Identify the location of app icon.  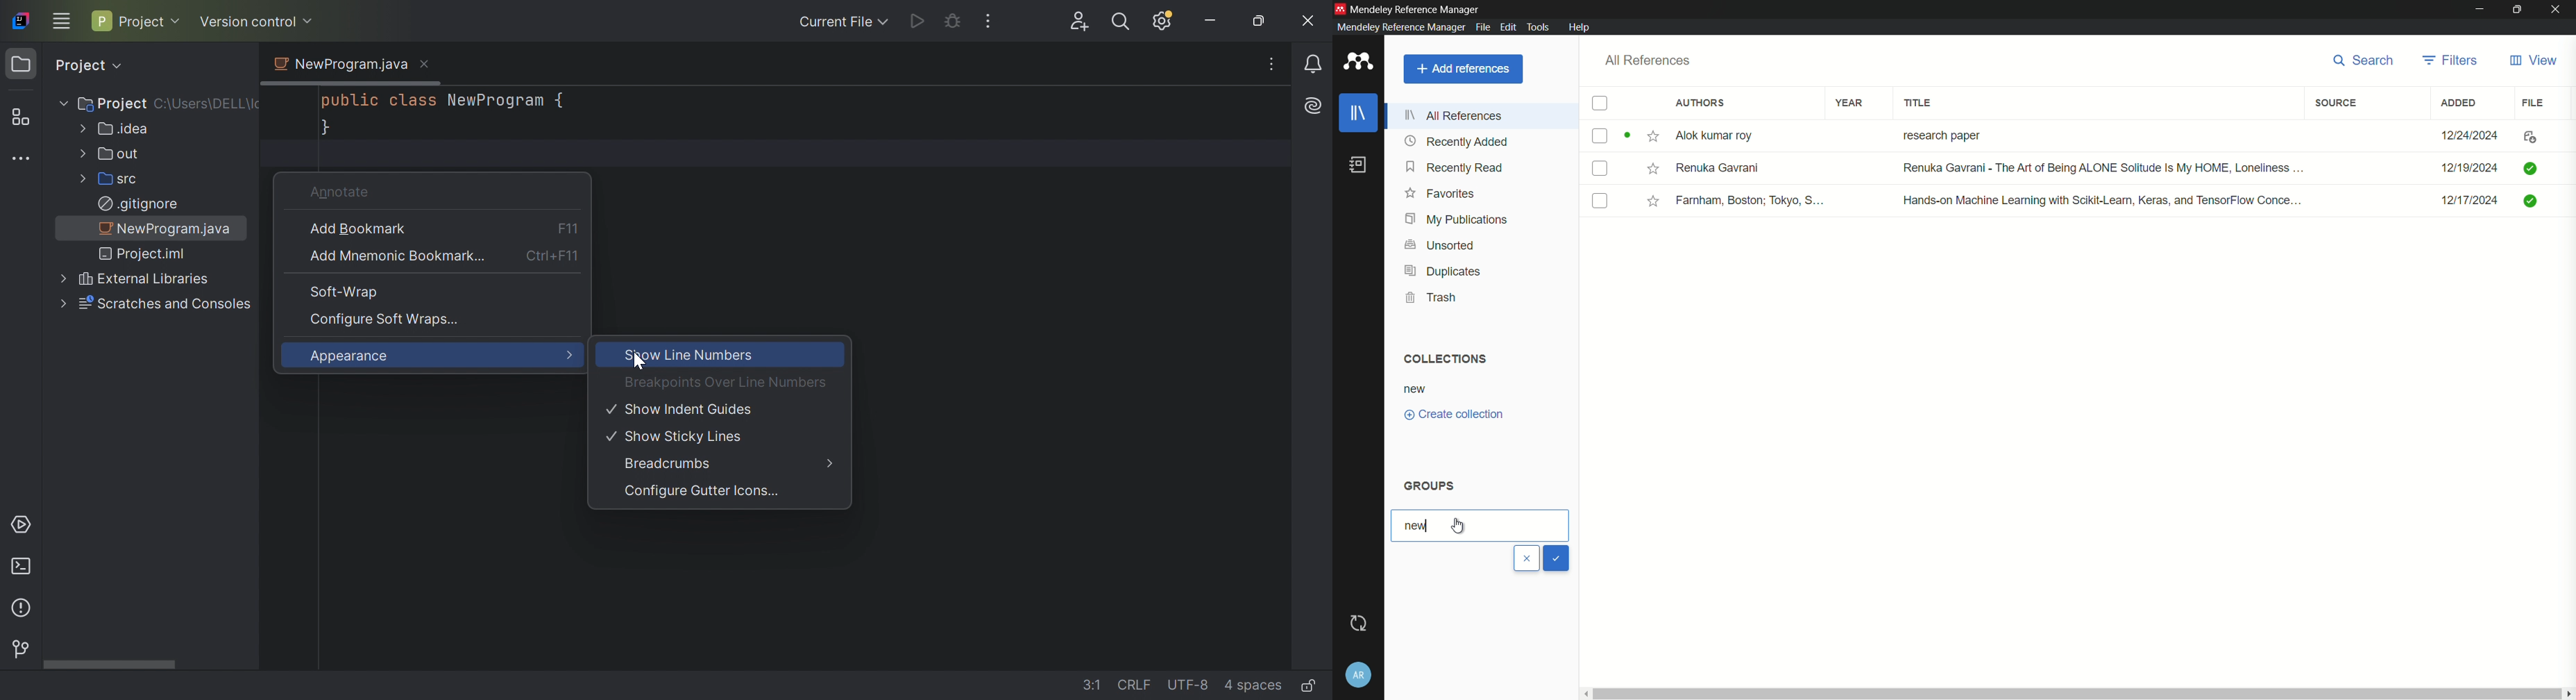
(1340, 7).